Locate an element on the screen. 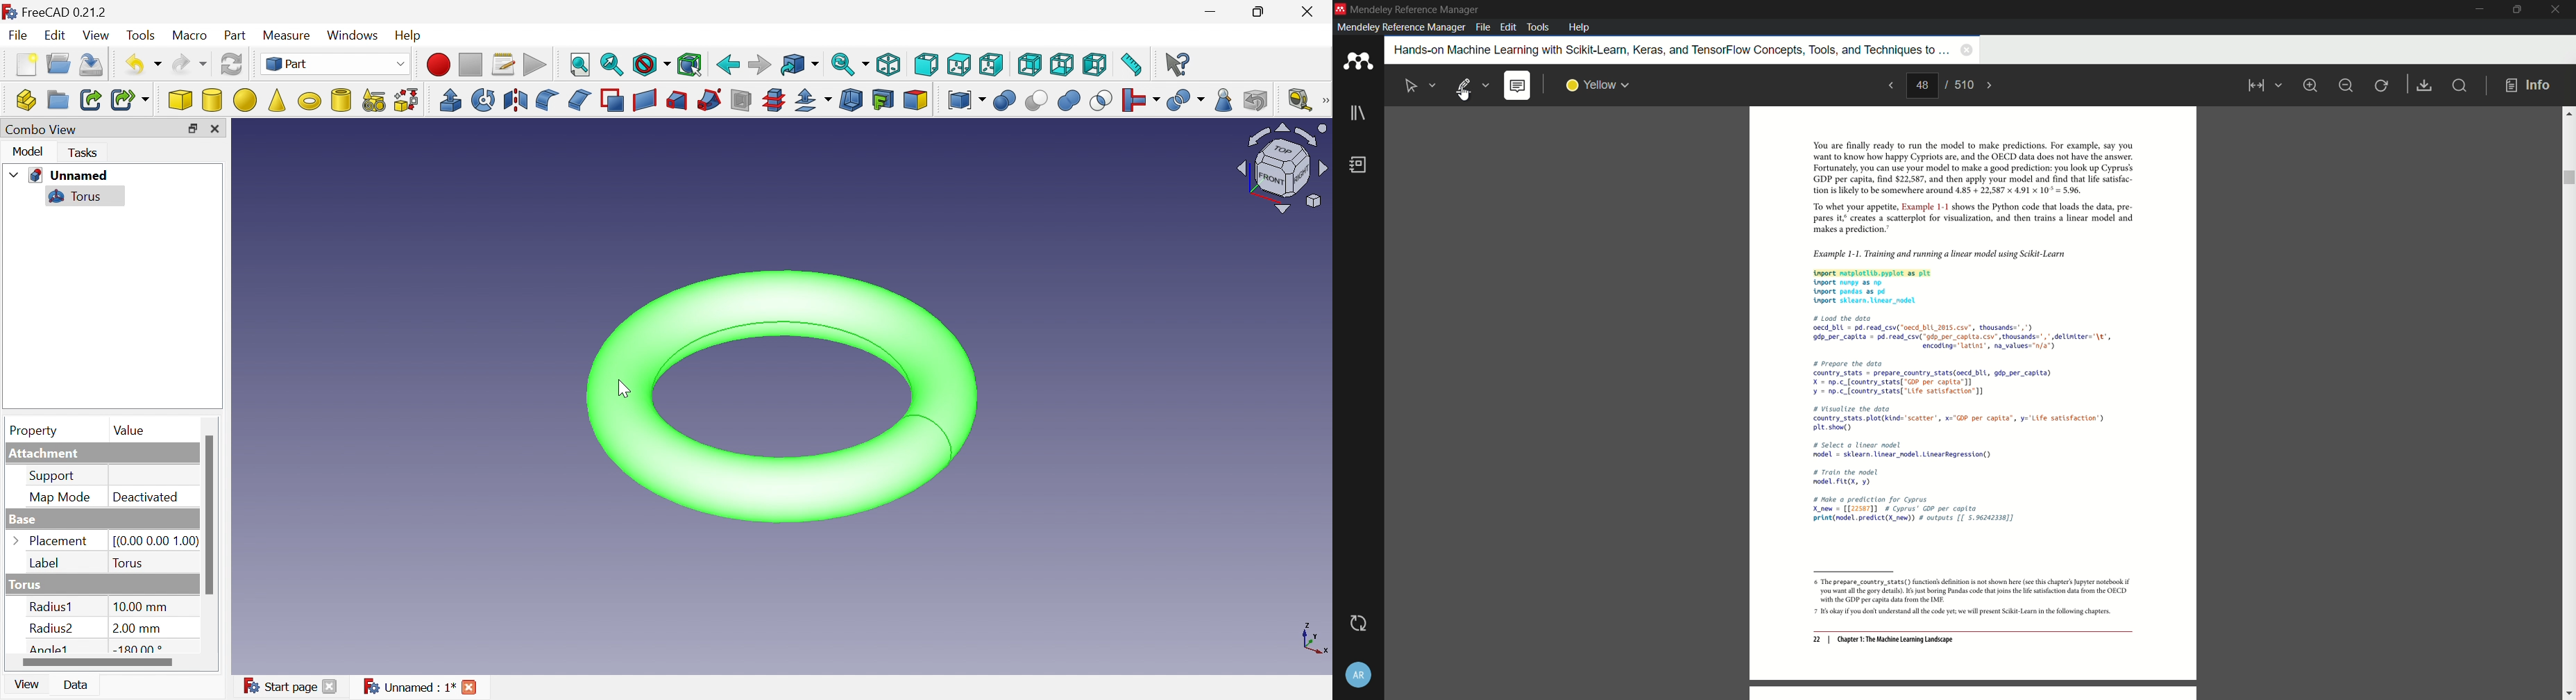  zoom in is located at coordinates (2309, 85).